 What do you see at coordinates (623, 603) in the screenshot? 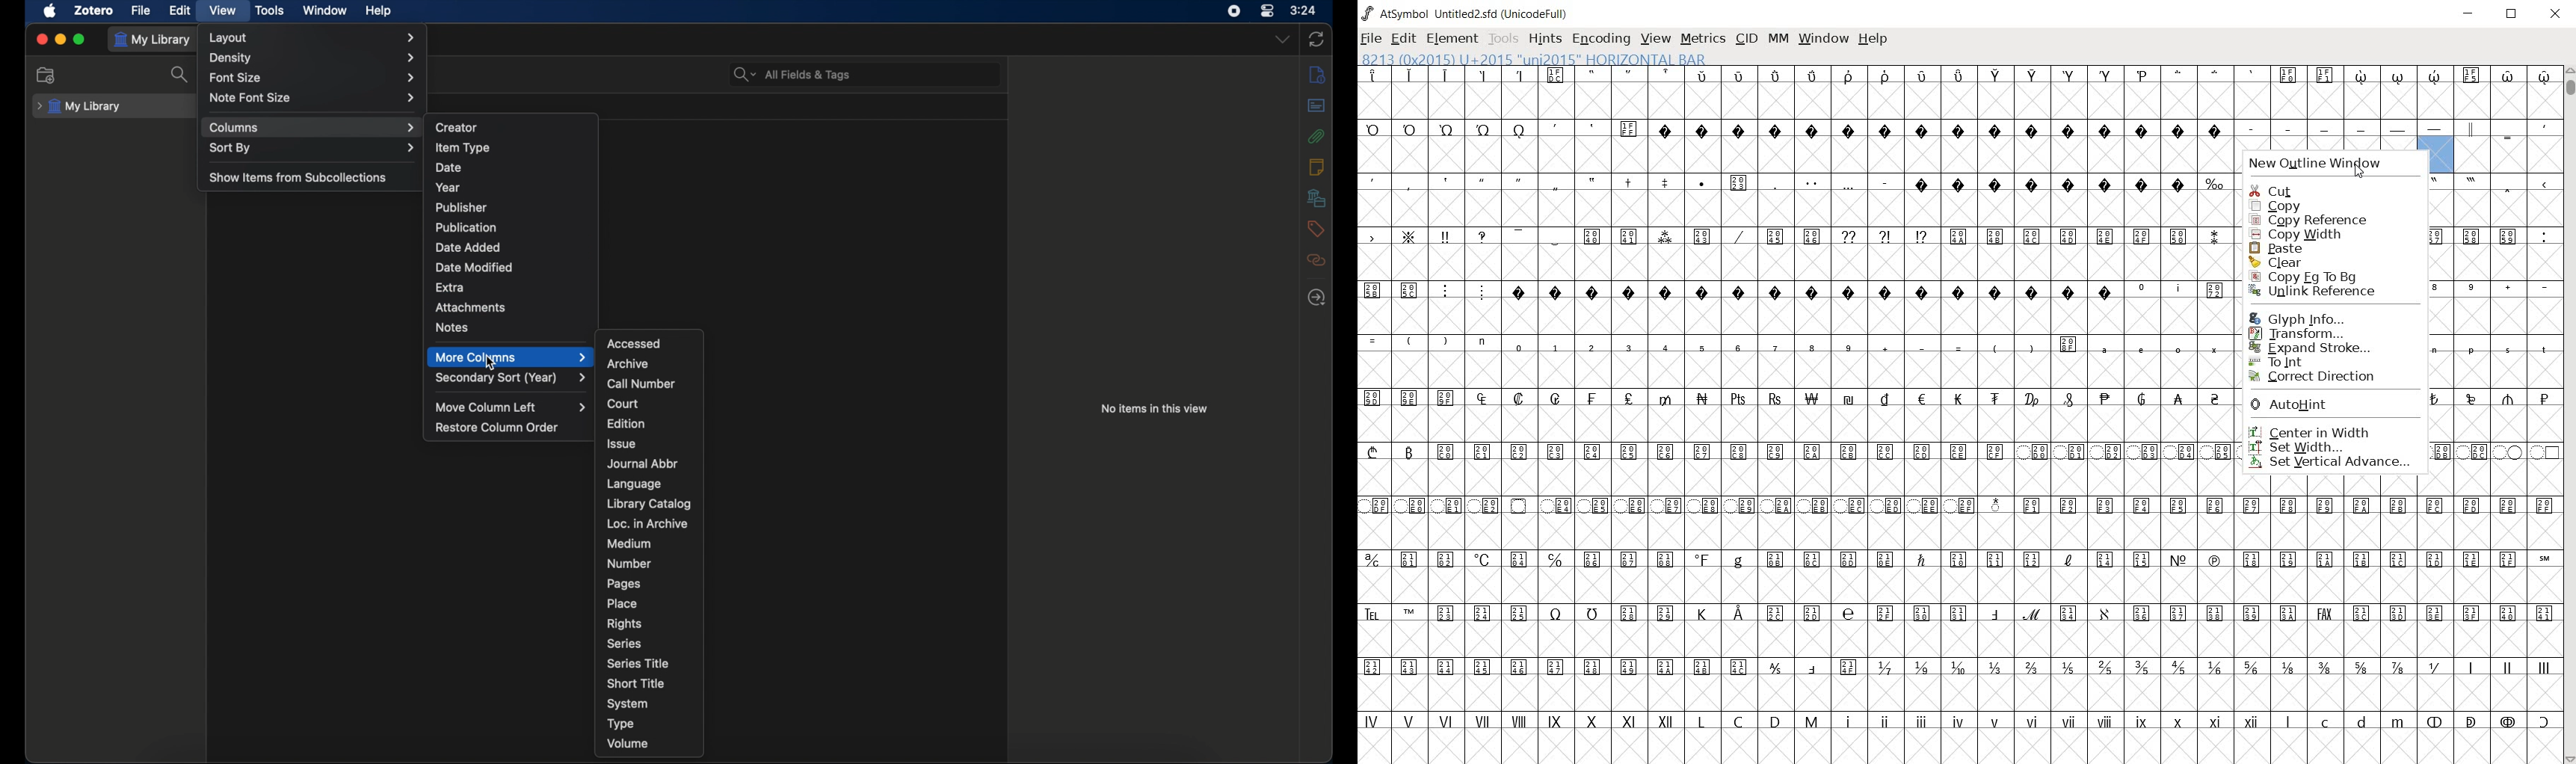
I see `place` at bounding box center [623, 603].